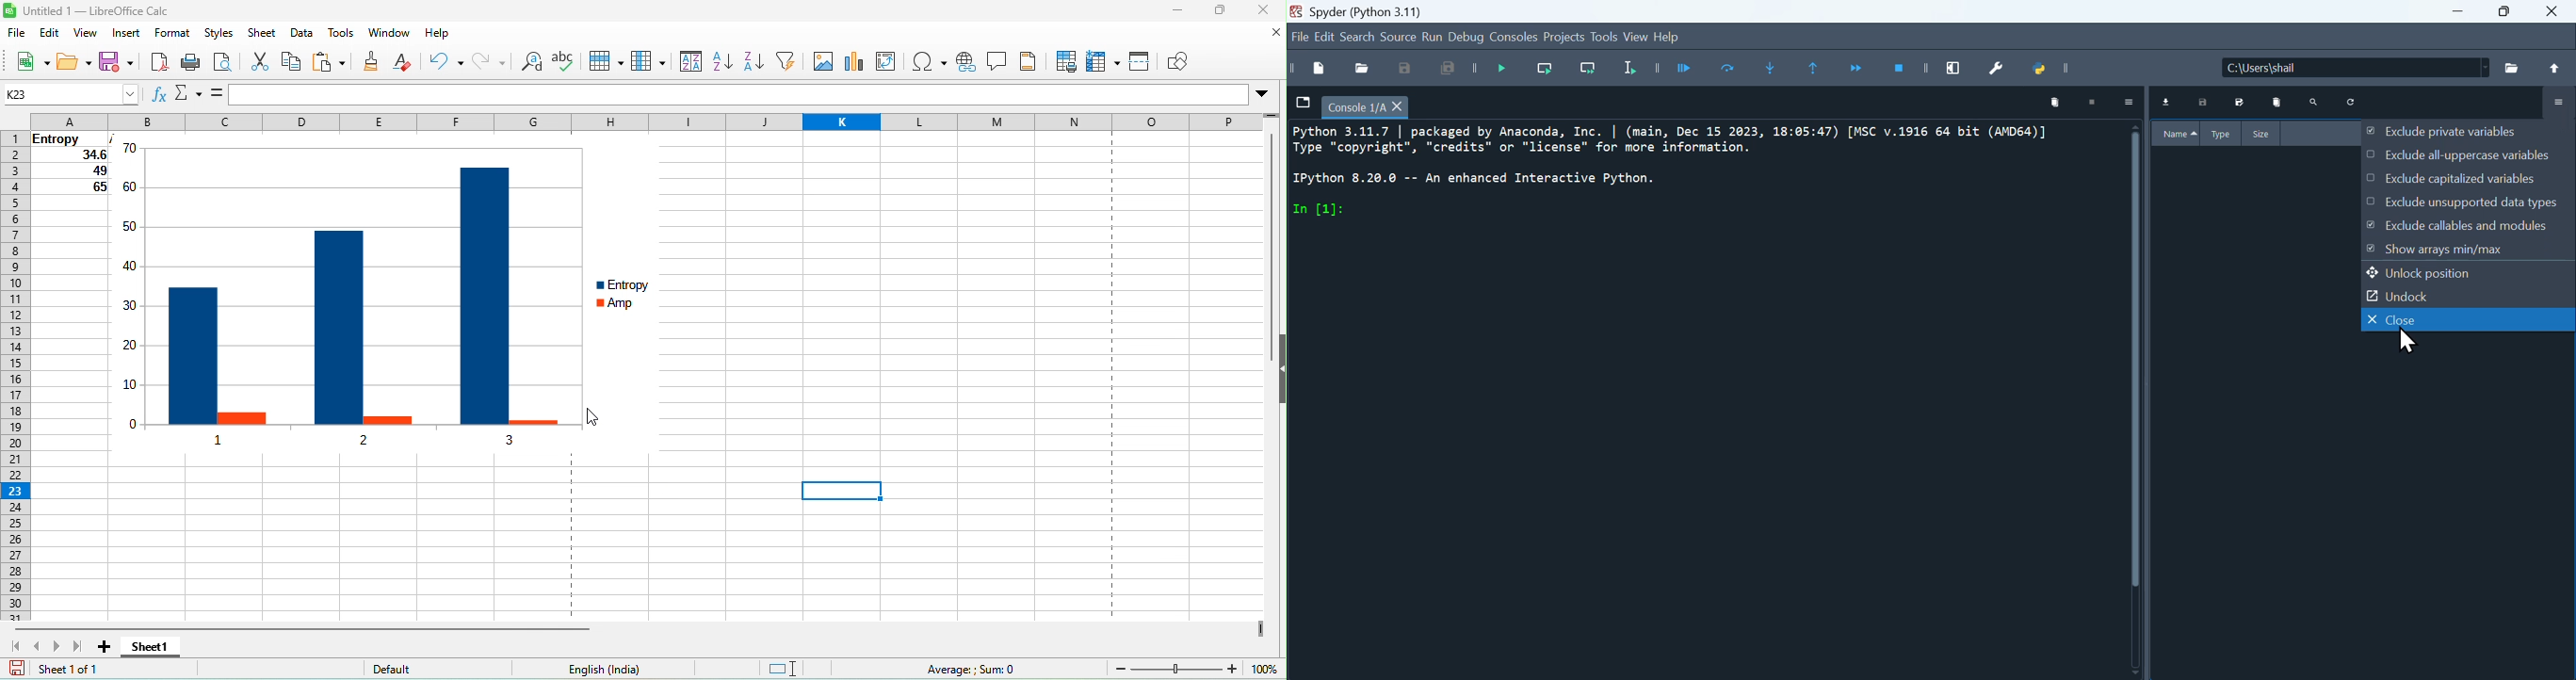 Image resolution: width=2576 pixels, height=700 pixels. What do you see at coordinates (2446, 132) in the screenshot?
I see `Exclude private variables` at bounding box center [2446, 132].